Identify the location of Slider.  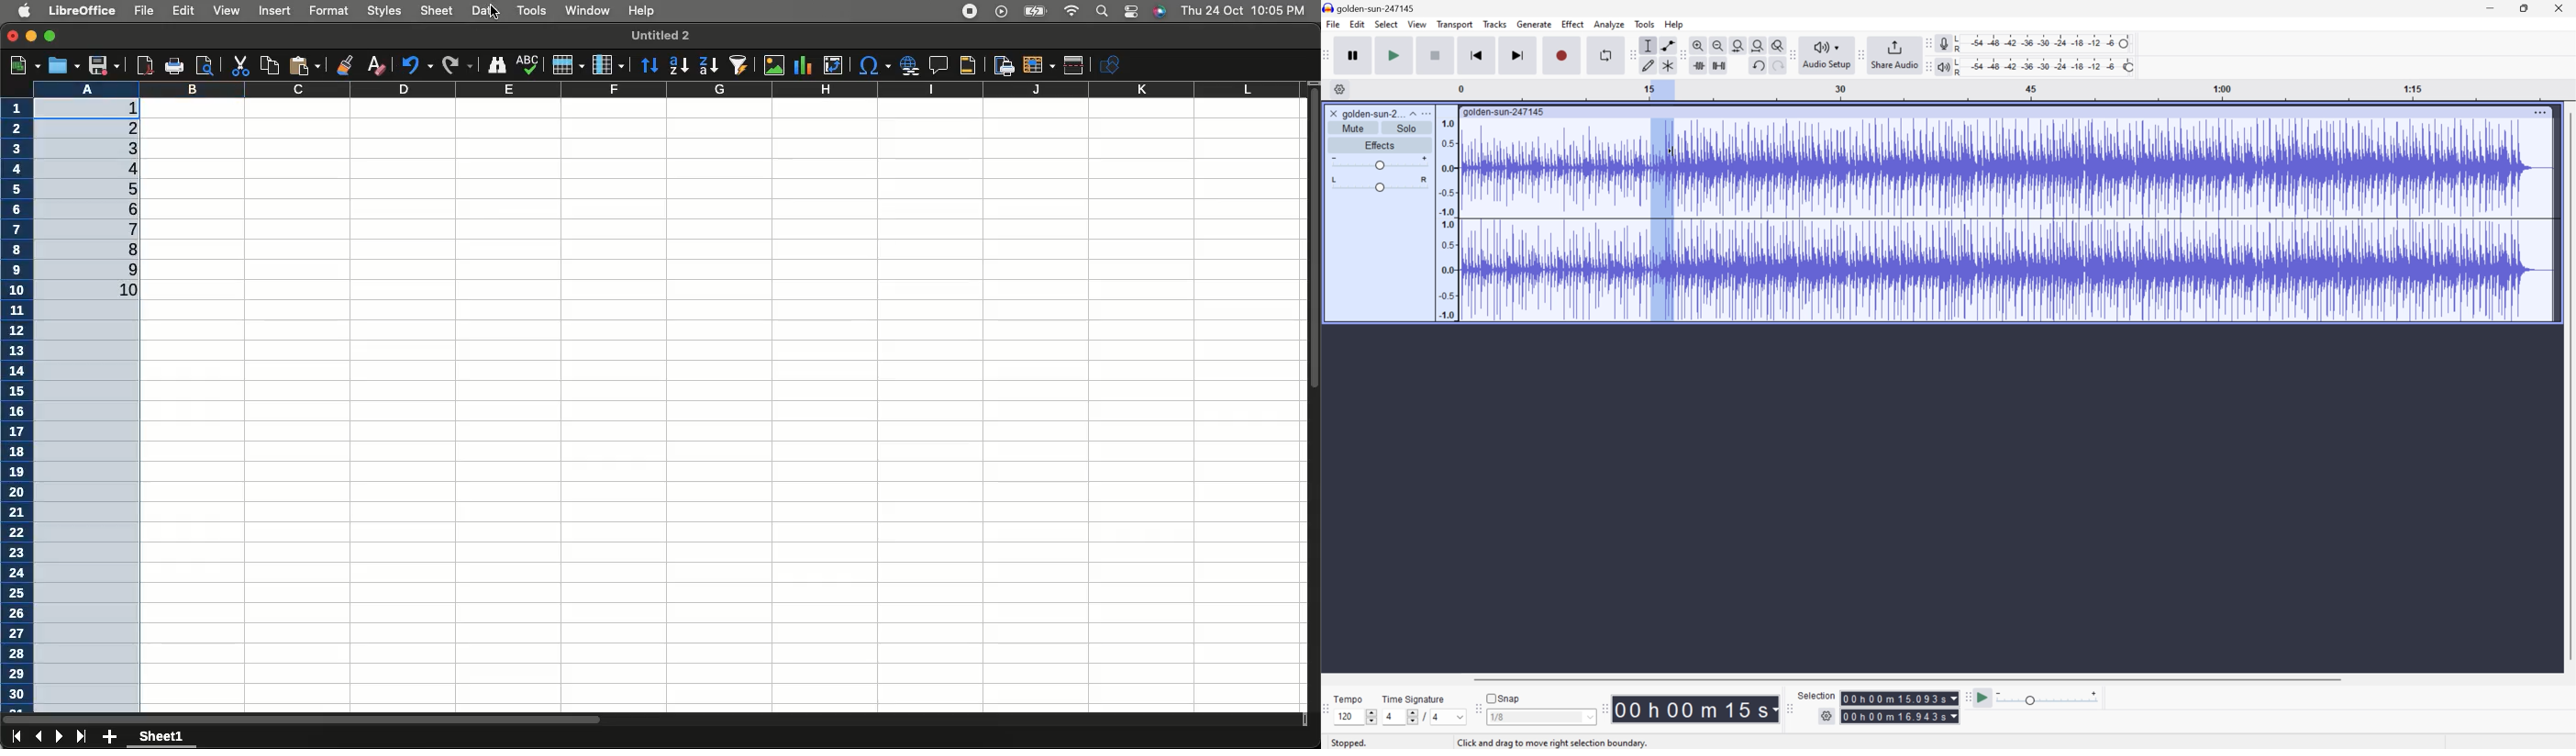
(1377, 162).